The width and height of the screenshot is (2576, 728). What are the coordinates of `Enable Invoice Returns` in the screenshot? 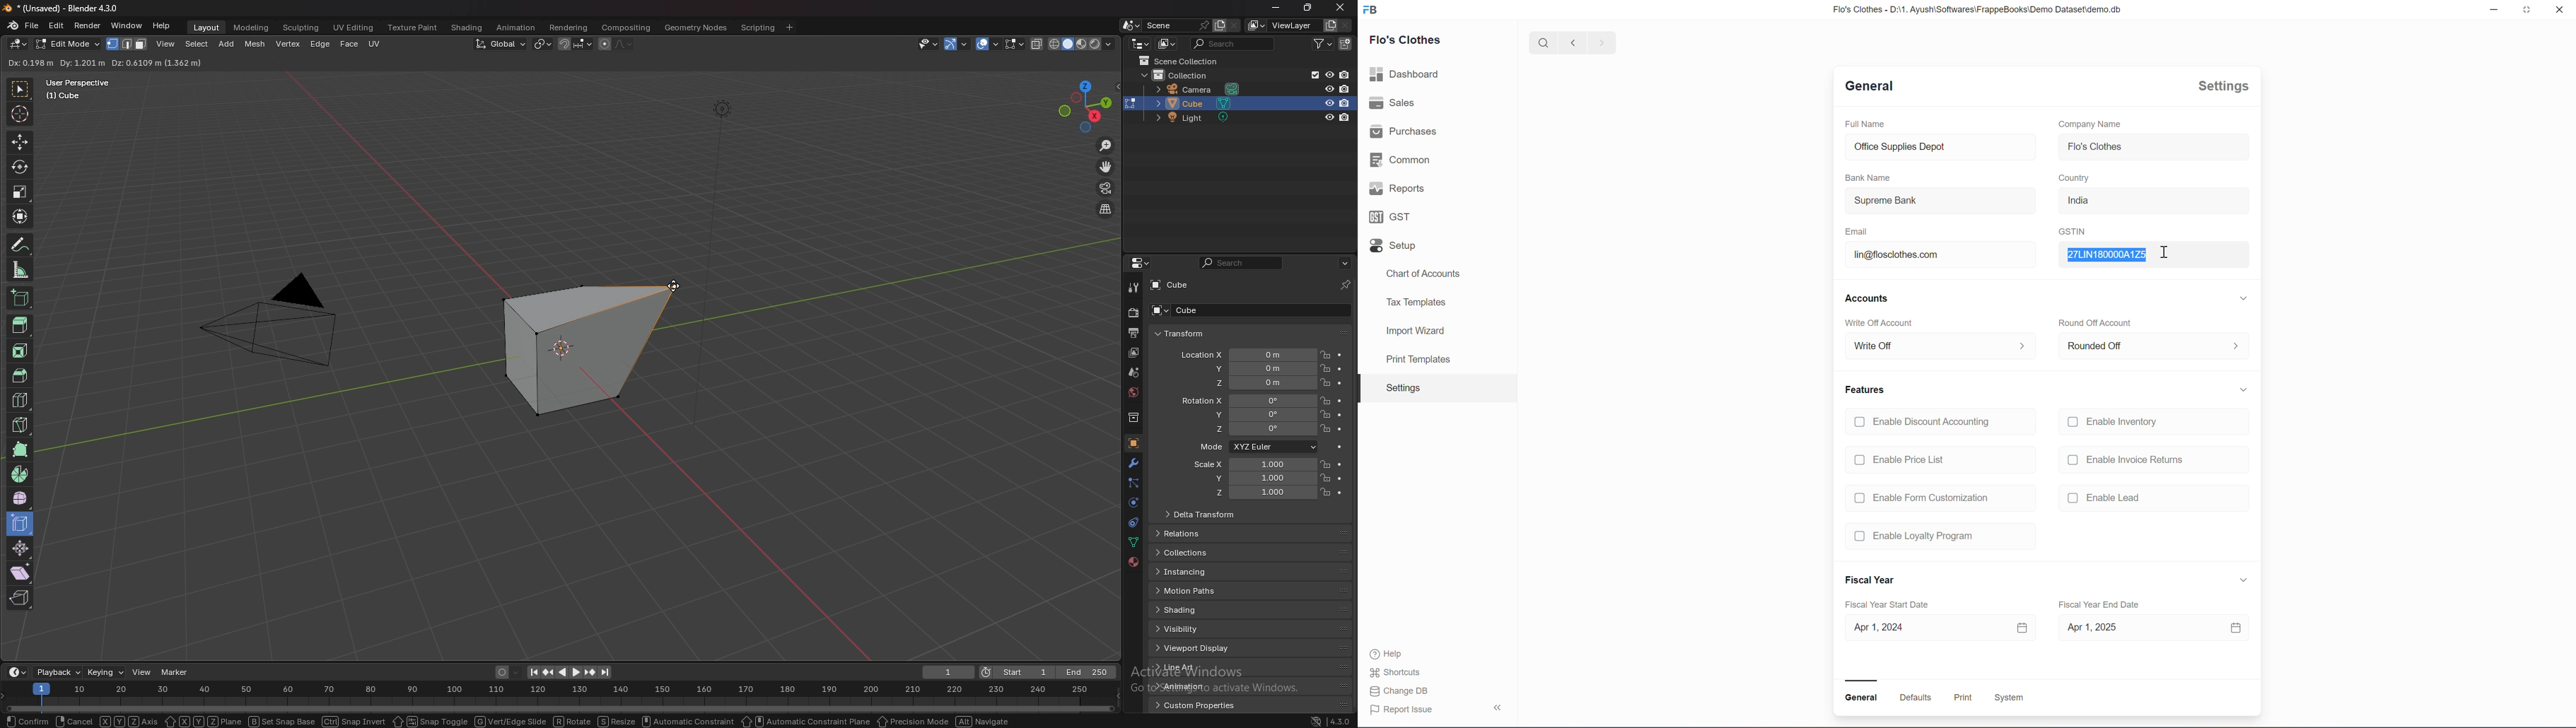 It's located at (2125, 460).